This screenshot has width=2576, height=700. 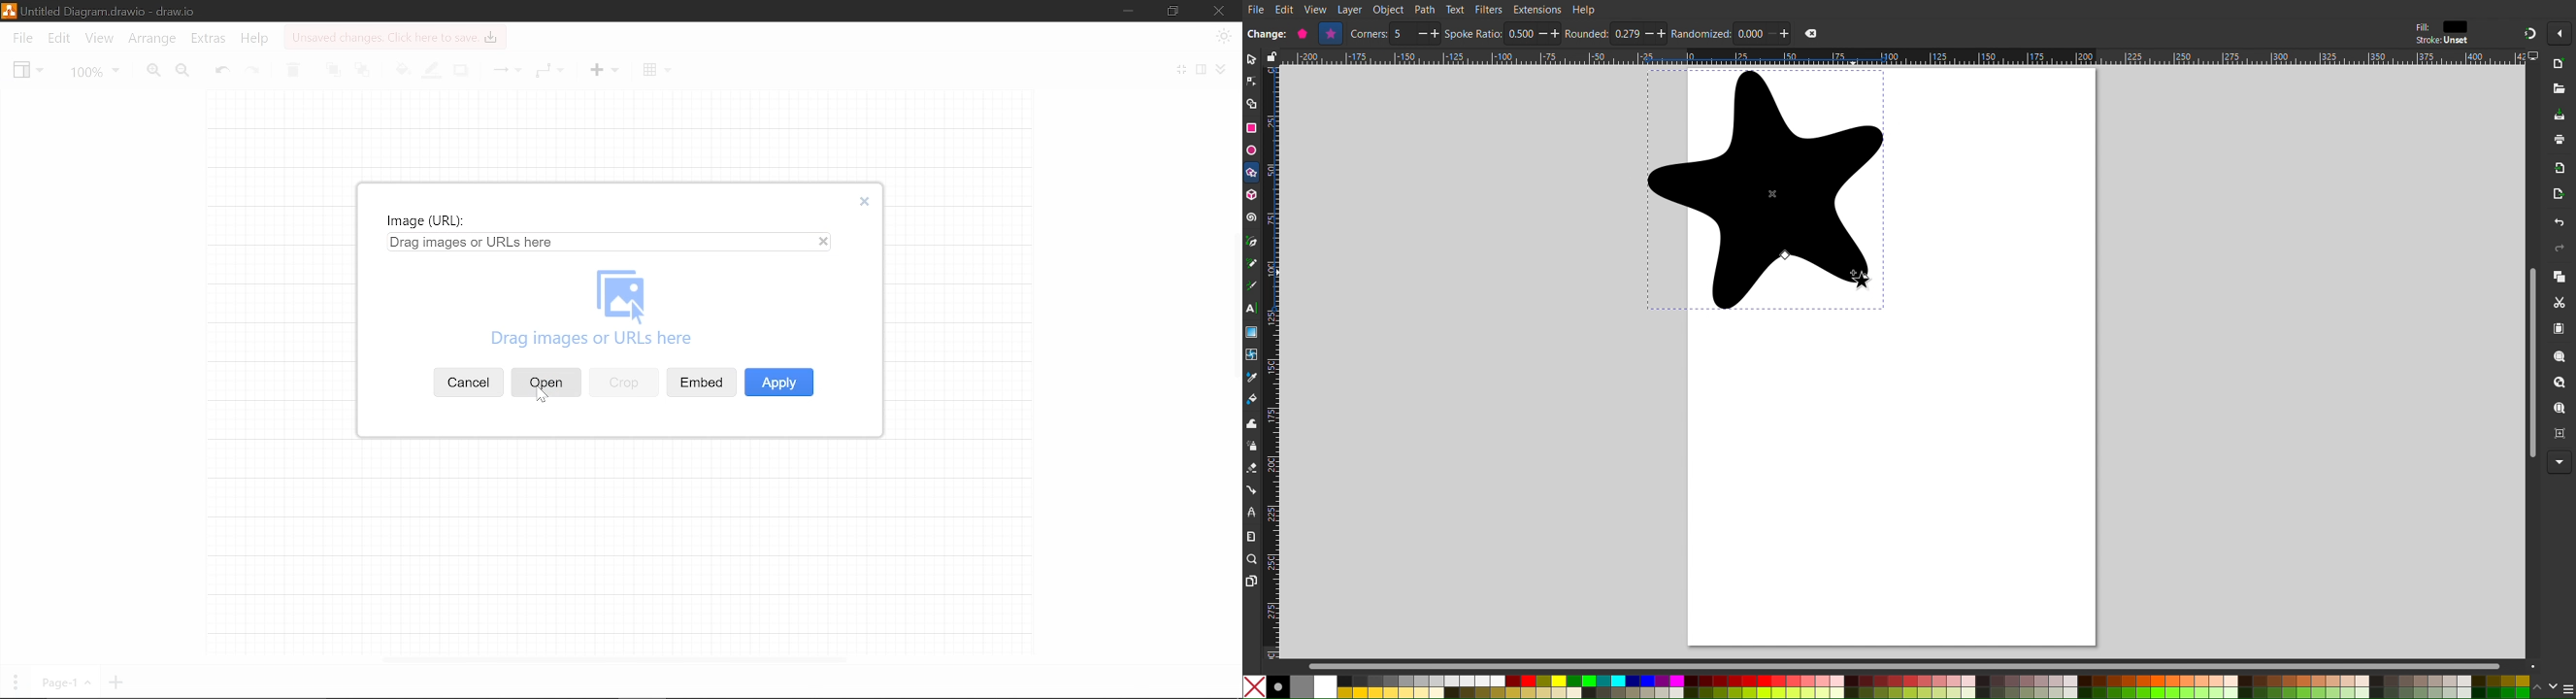 I want to click on Close, so click(x=1811, y=33).